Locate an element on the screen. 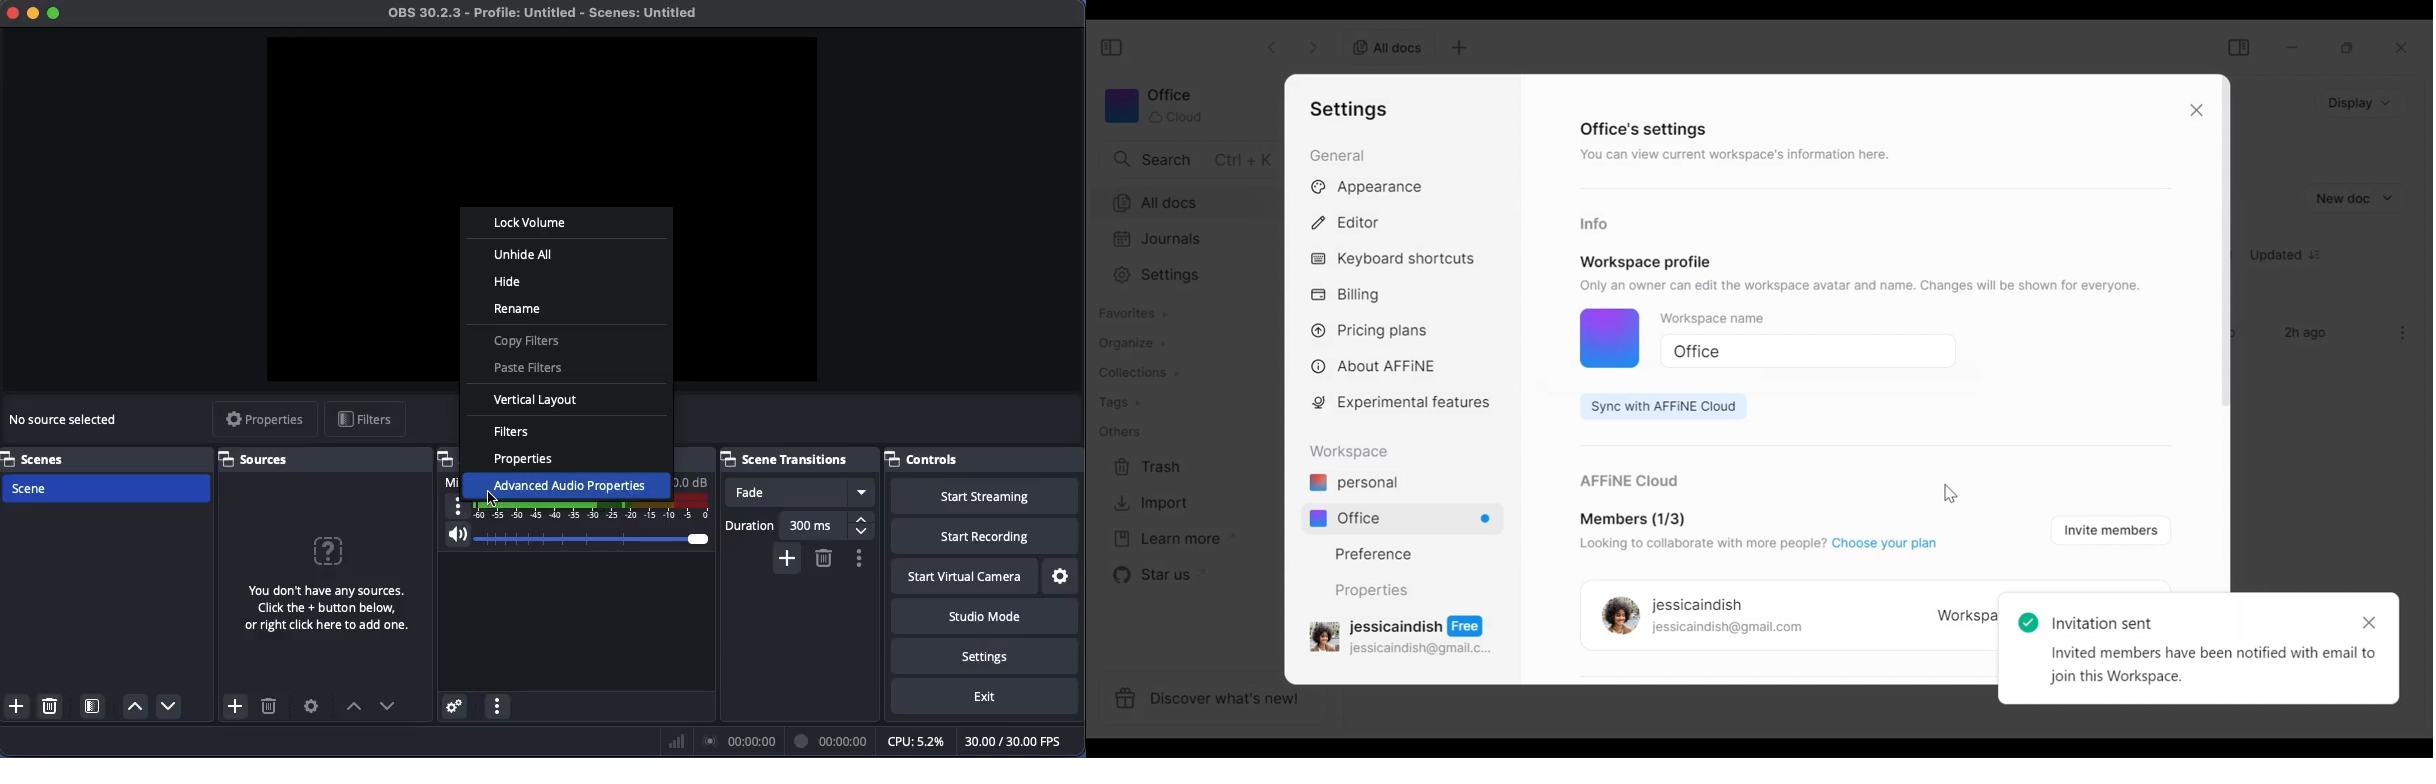  Move up is located at coordinates (353, 708).